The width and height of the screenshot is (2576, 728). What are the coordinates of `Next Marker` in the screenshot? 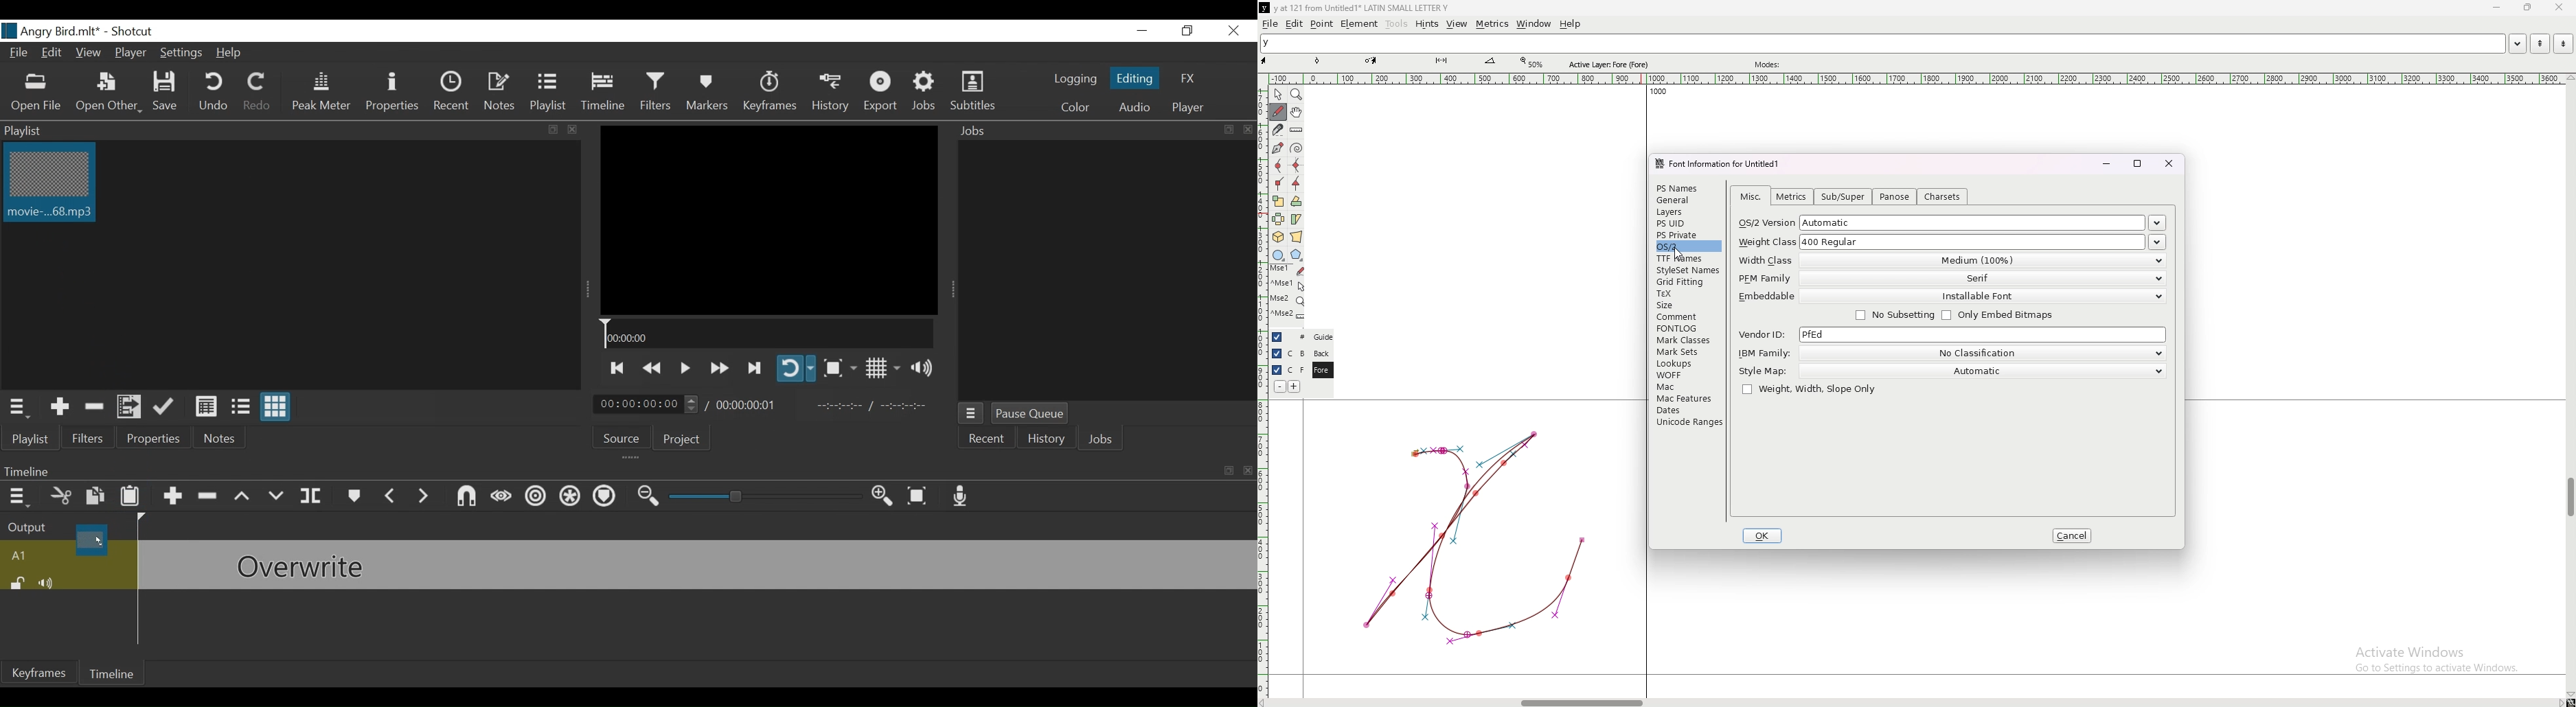 It's located at (426, 496).